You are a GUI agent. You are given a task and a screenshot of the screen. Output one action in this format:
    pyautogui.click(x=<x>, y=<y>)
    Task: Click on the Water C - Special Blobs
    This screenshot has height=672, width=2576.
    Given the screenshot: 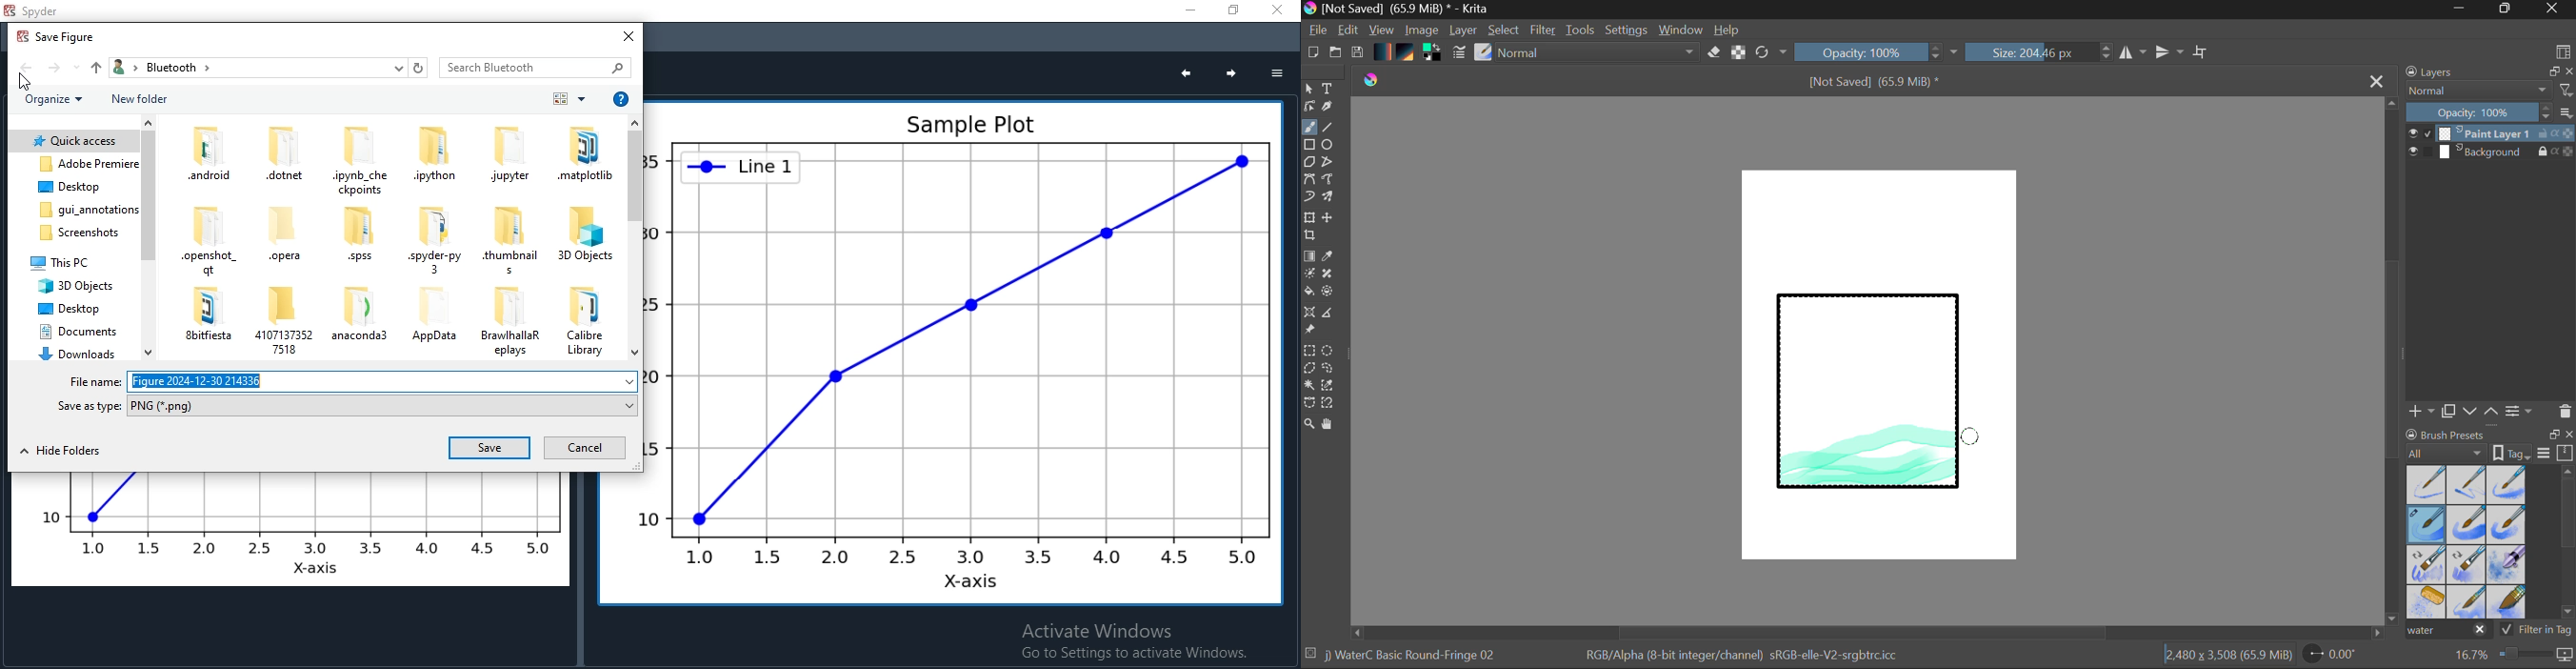 What is the action you would take?
    pyautogui.click(x=2508, y=566)
    